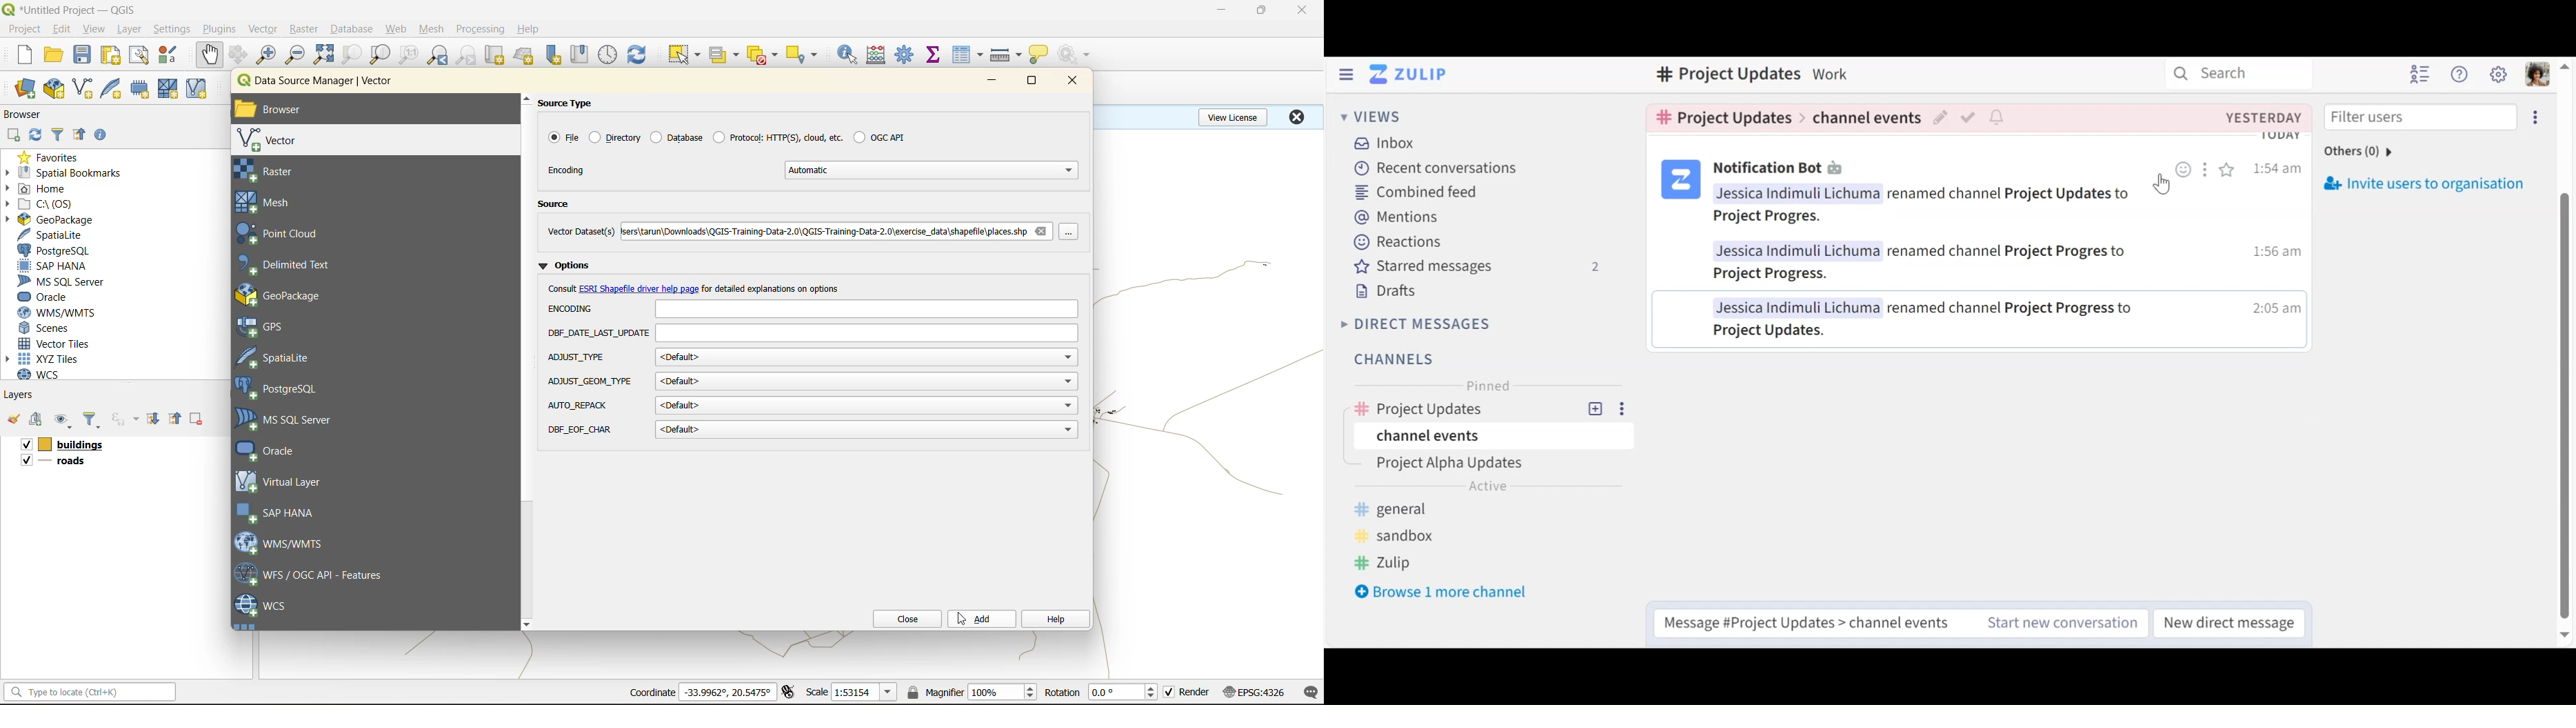 This screenshot has height=728, width=2576. Describe the element at coordinates (270, 202) in the screenshot. I see `mesh` at that location.